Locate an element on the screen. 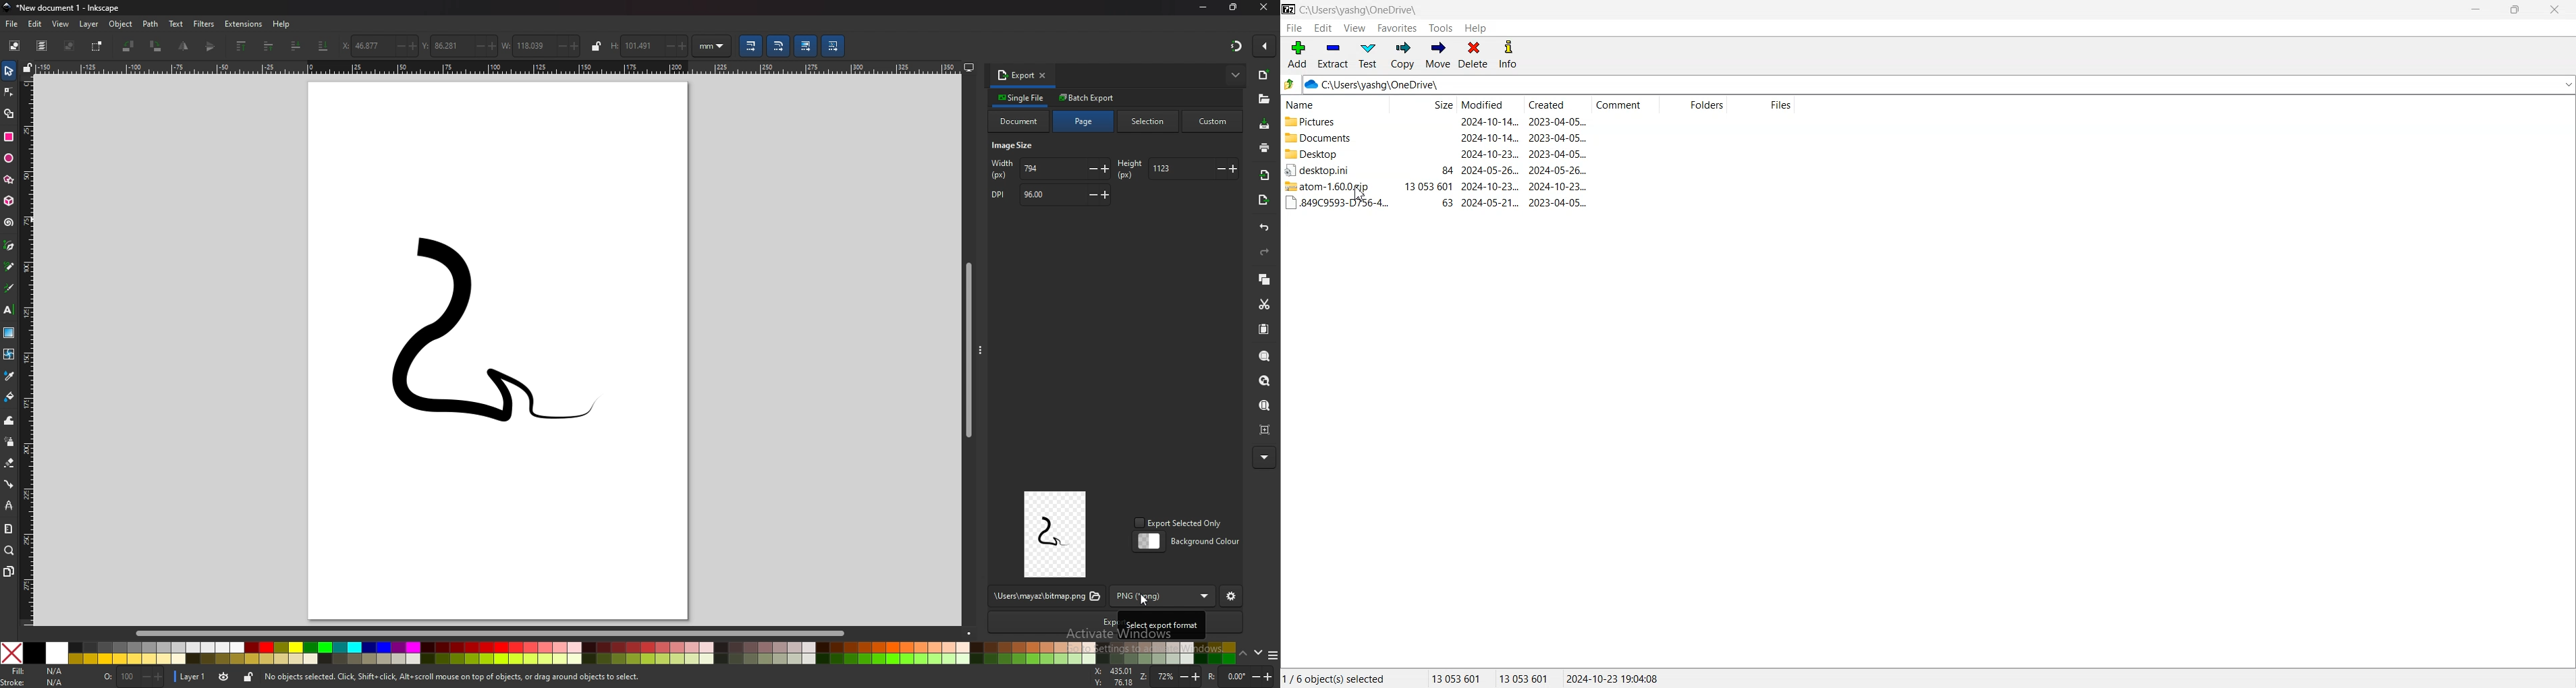 This screenshot has width=2576, height=700. 3d box is located at coordinates (9, 201).